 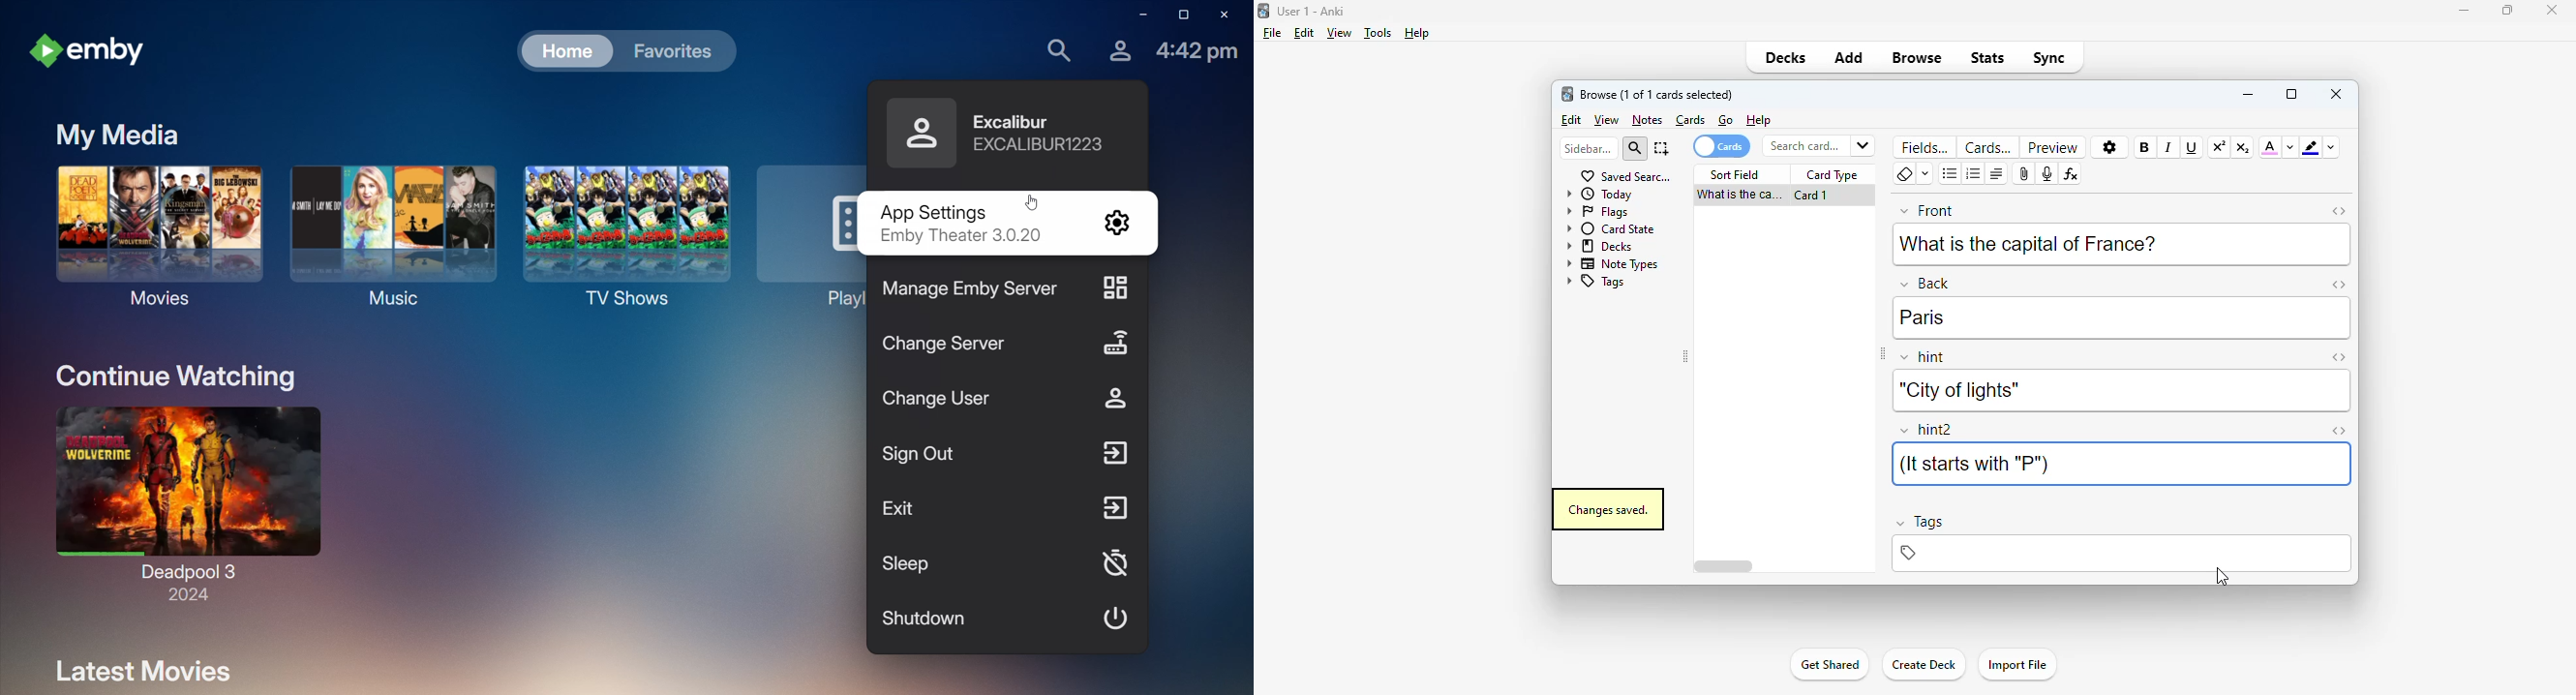 What do you see at coordinates (1572, 120) in the screenshot?
I see `edit` at bounding box center [1572, 120].